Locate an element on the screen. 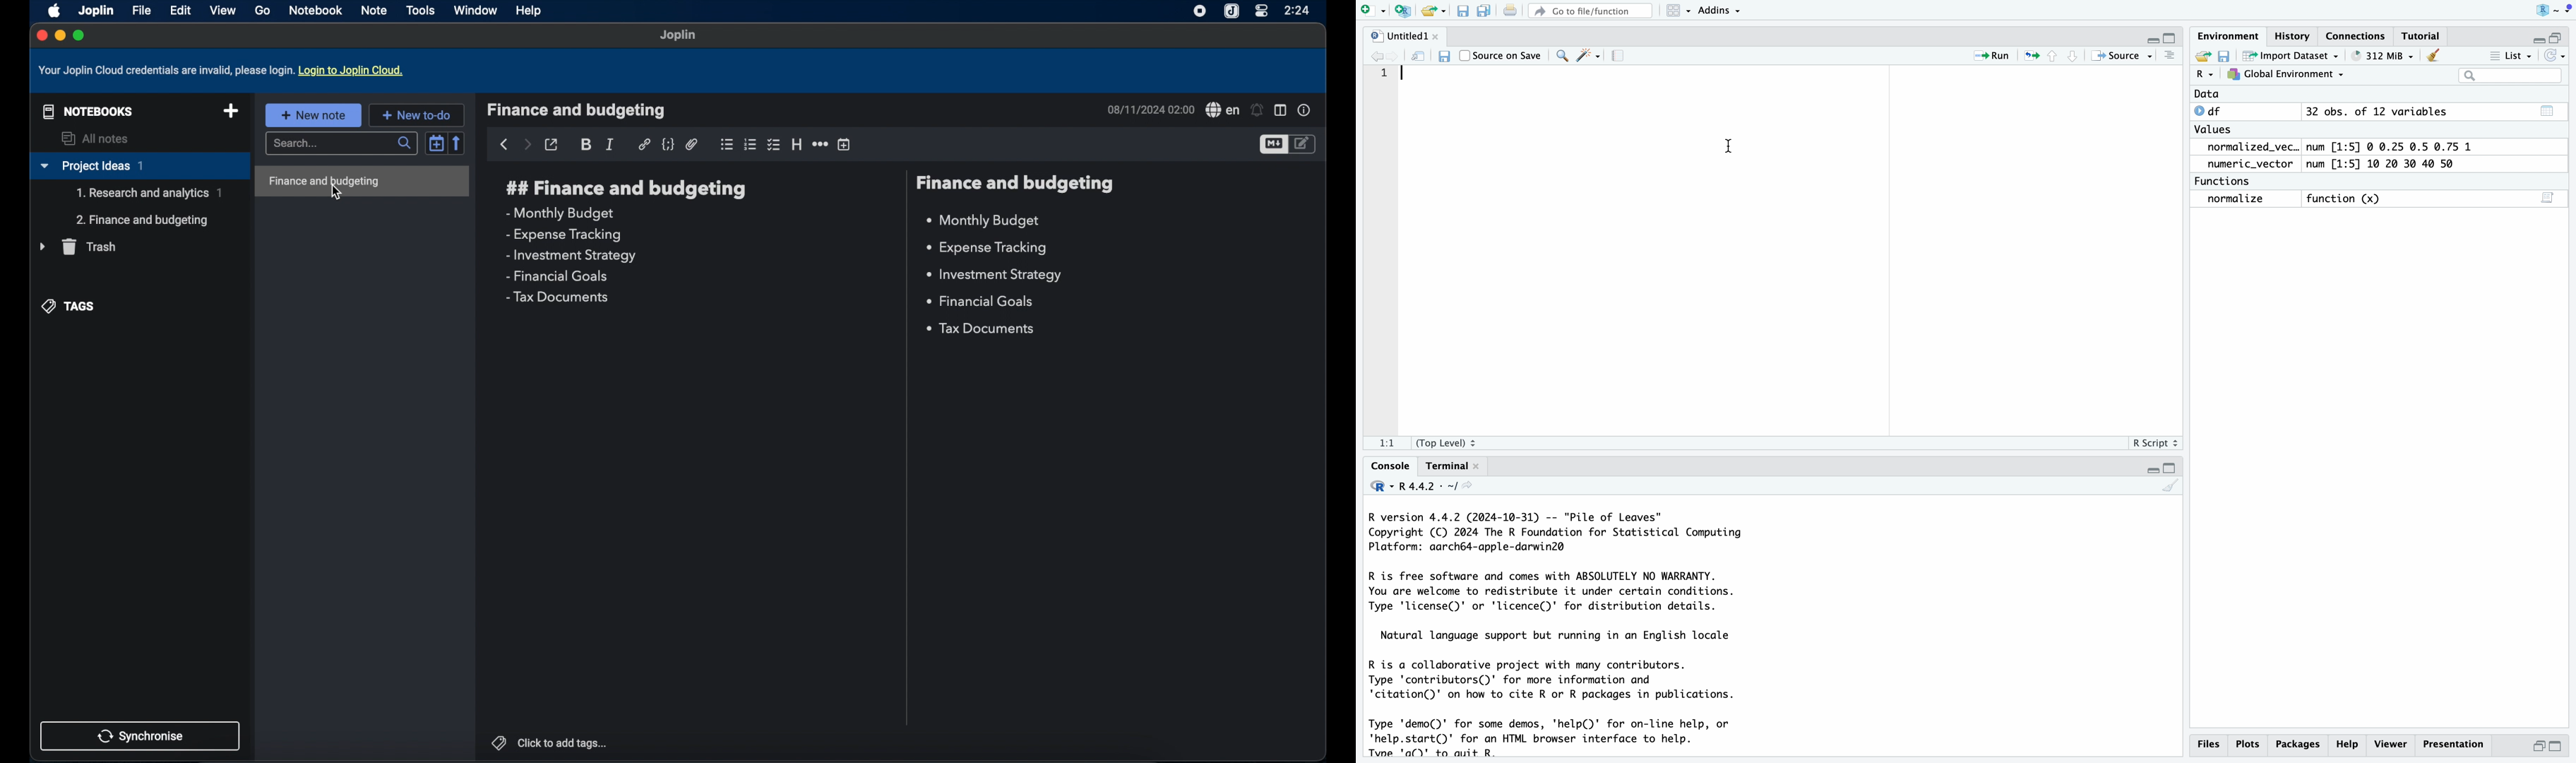  Help is located at coordinates (2348, 743).